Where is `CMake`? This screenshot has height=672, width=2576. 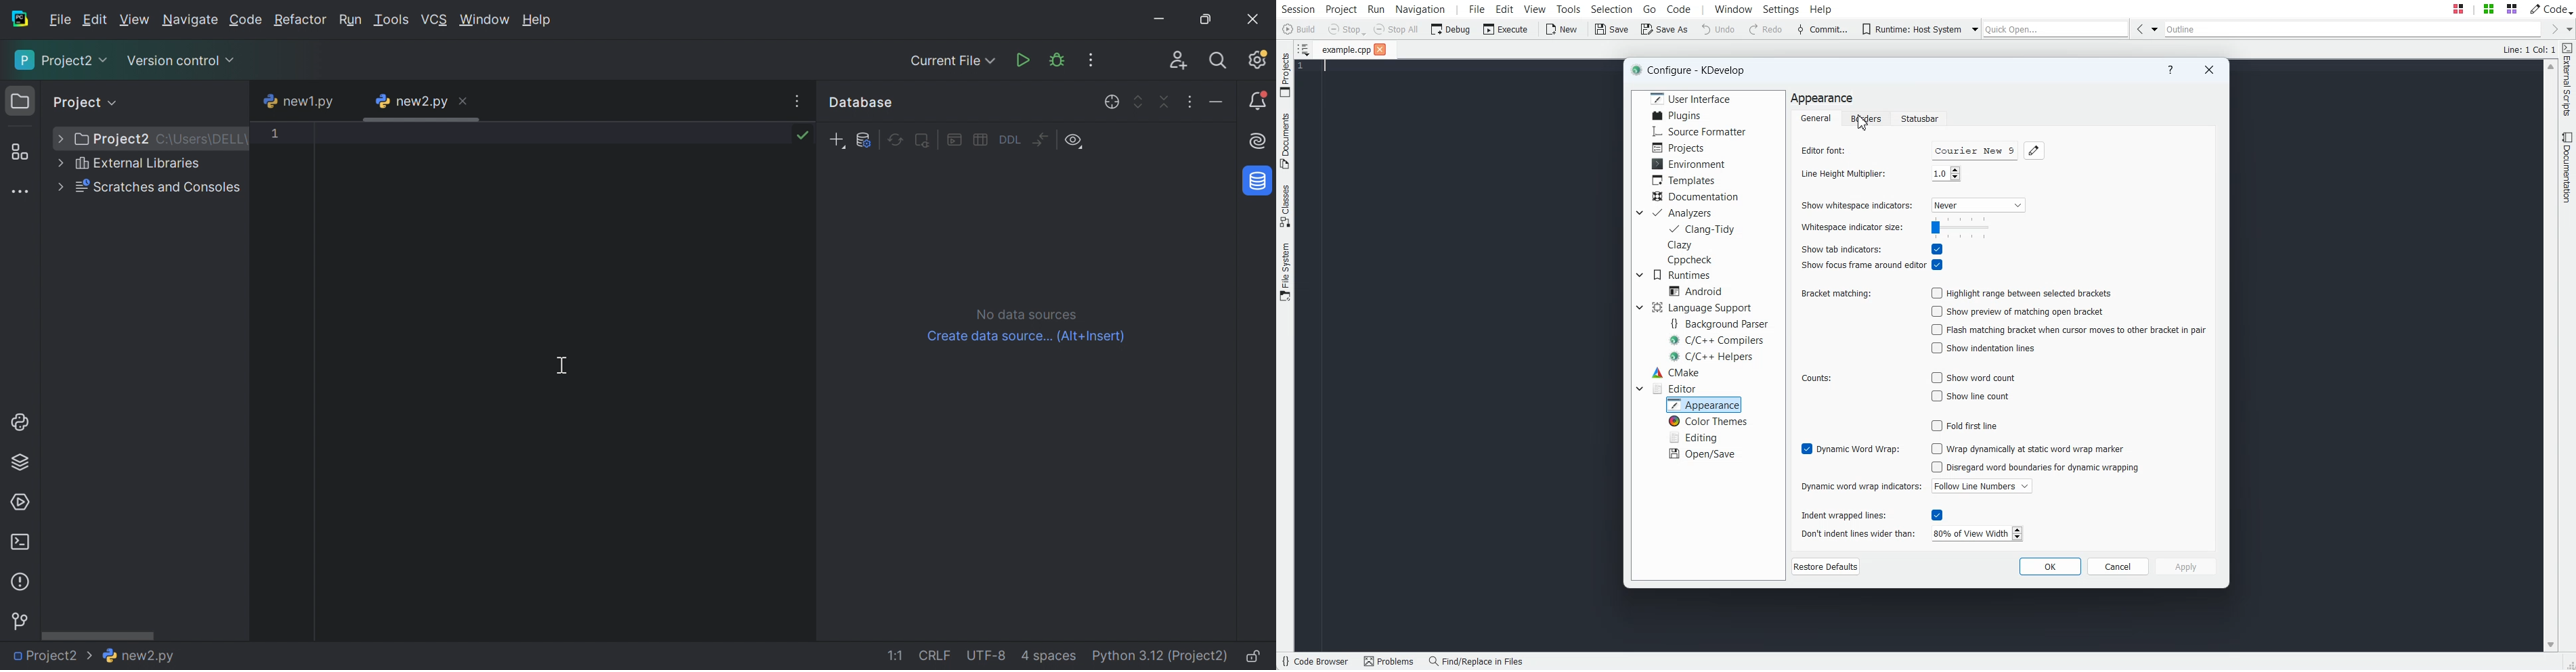
CMake is located at coordinates (1677, 373).